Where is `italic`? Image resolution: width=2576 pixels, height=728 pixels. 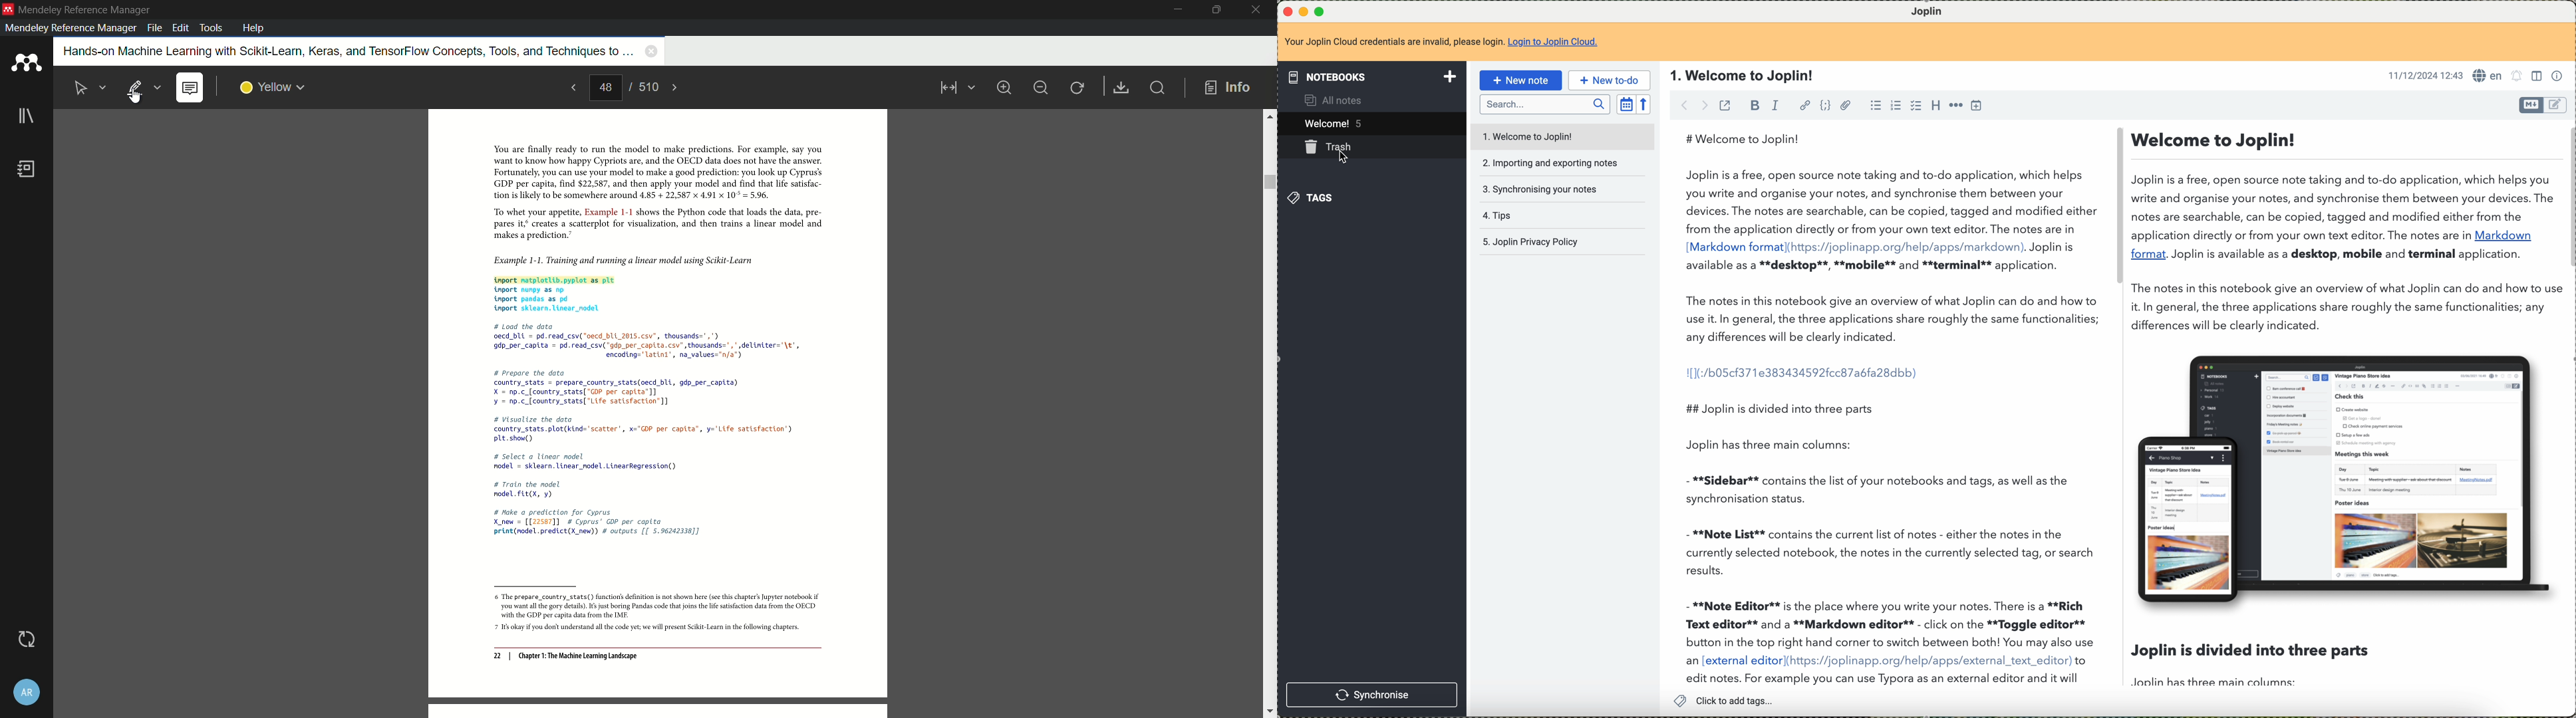
italic is located at coordinates (1775, 105).